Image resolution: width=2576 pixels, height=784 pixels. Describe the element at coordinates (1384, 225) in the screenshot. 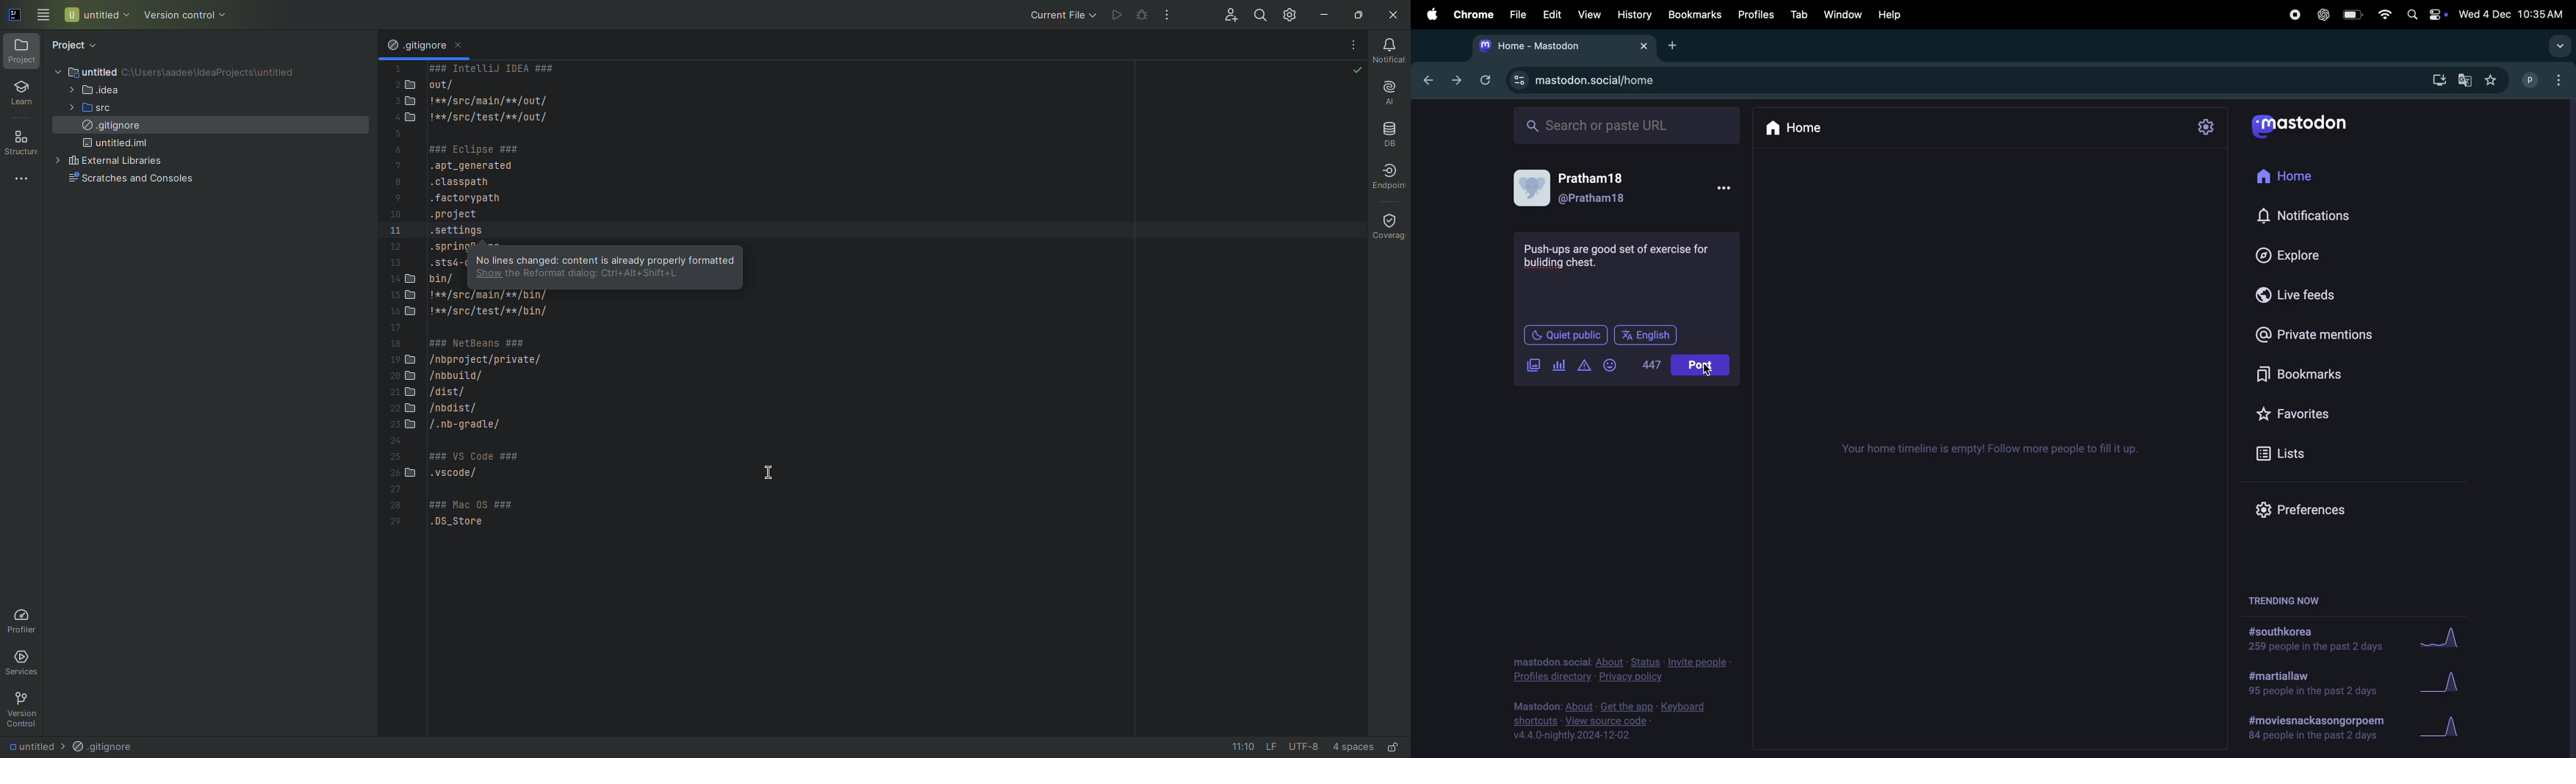

I see `Coverage` at that location.